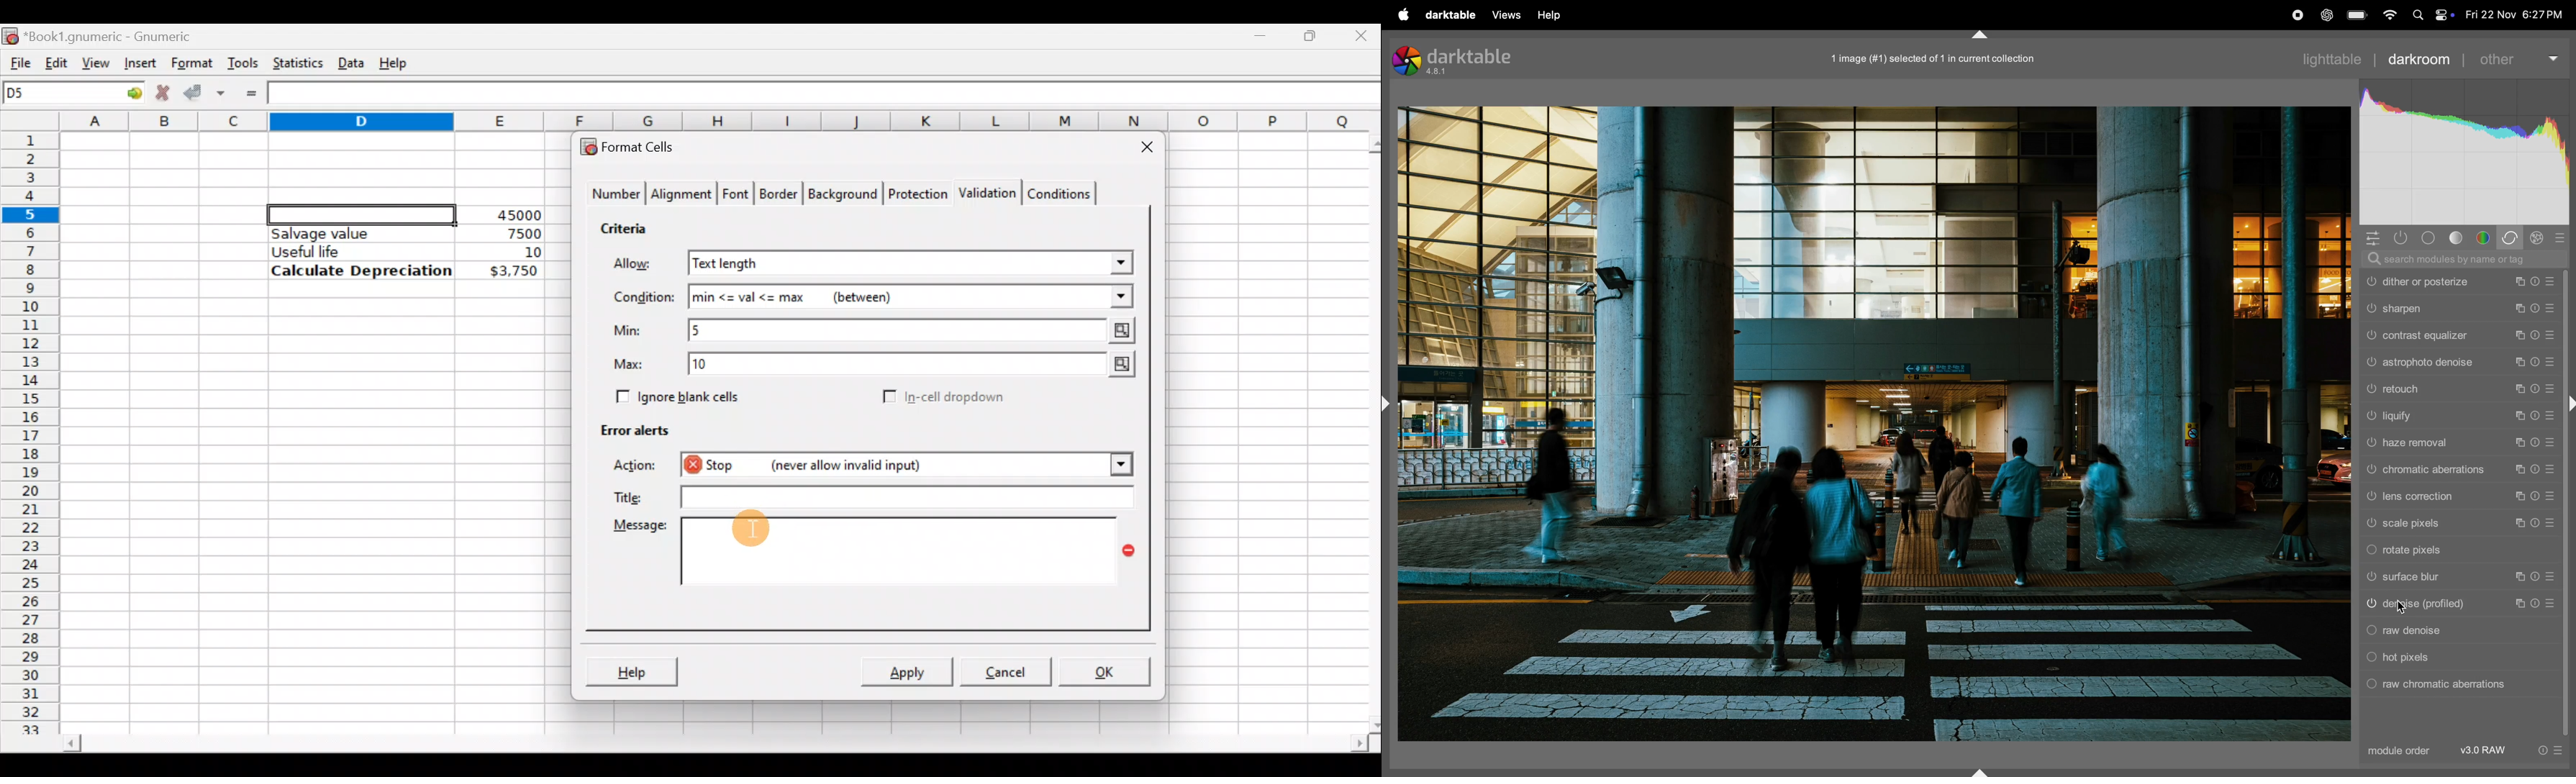 Image resolution: width=2576 pixels, height=784 pixels. What do you see at coordinates (96, 62) in the screenshot?
I see `View` at bounding box center [96, 62].